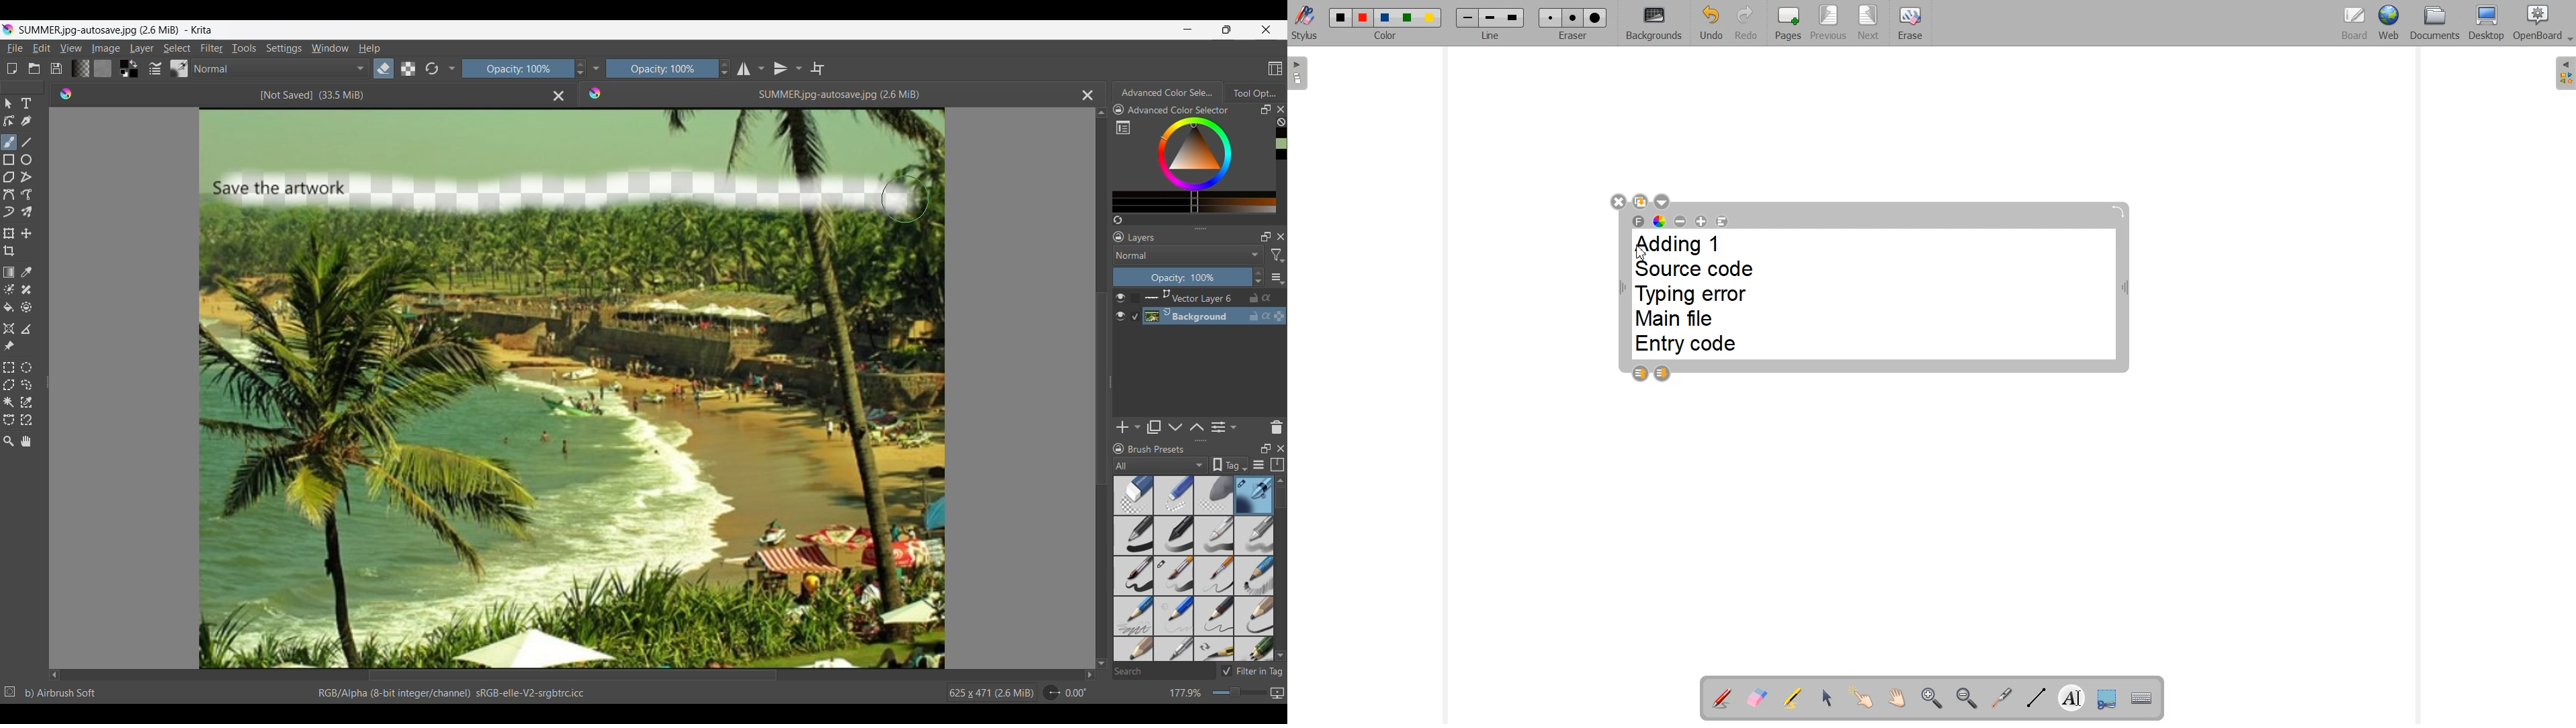  What do you see at coordinates (135, 74) in the screenshot?
I see `Background color` at bounding box center [135, 74].